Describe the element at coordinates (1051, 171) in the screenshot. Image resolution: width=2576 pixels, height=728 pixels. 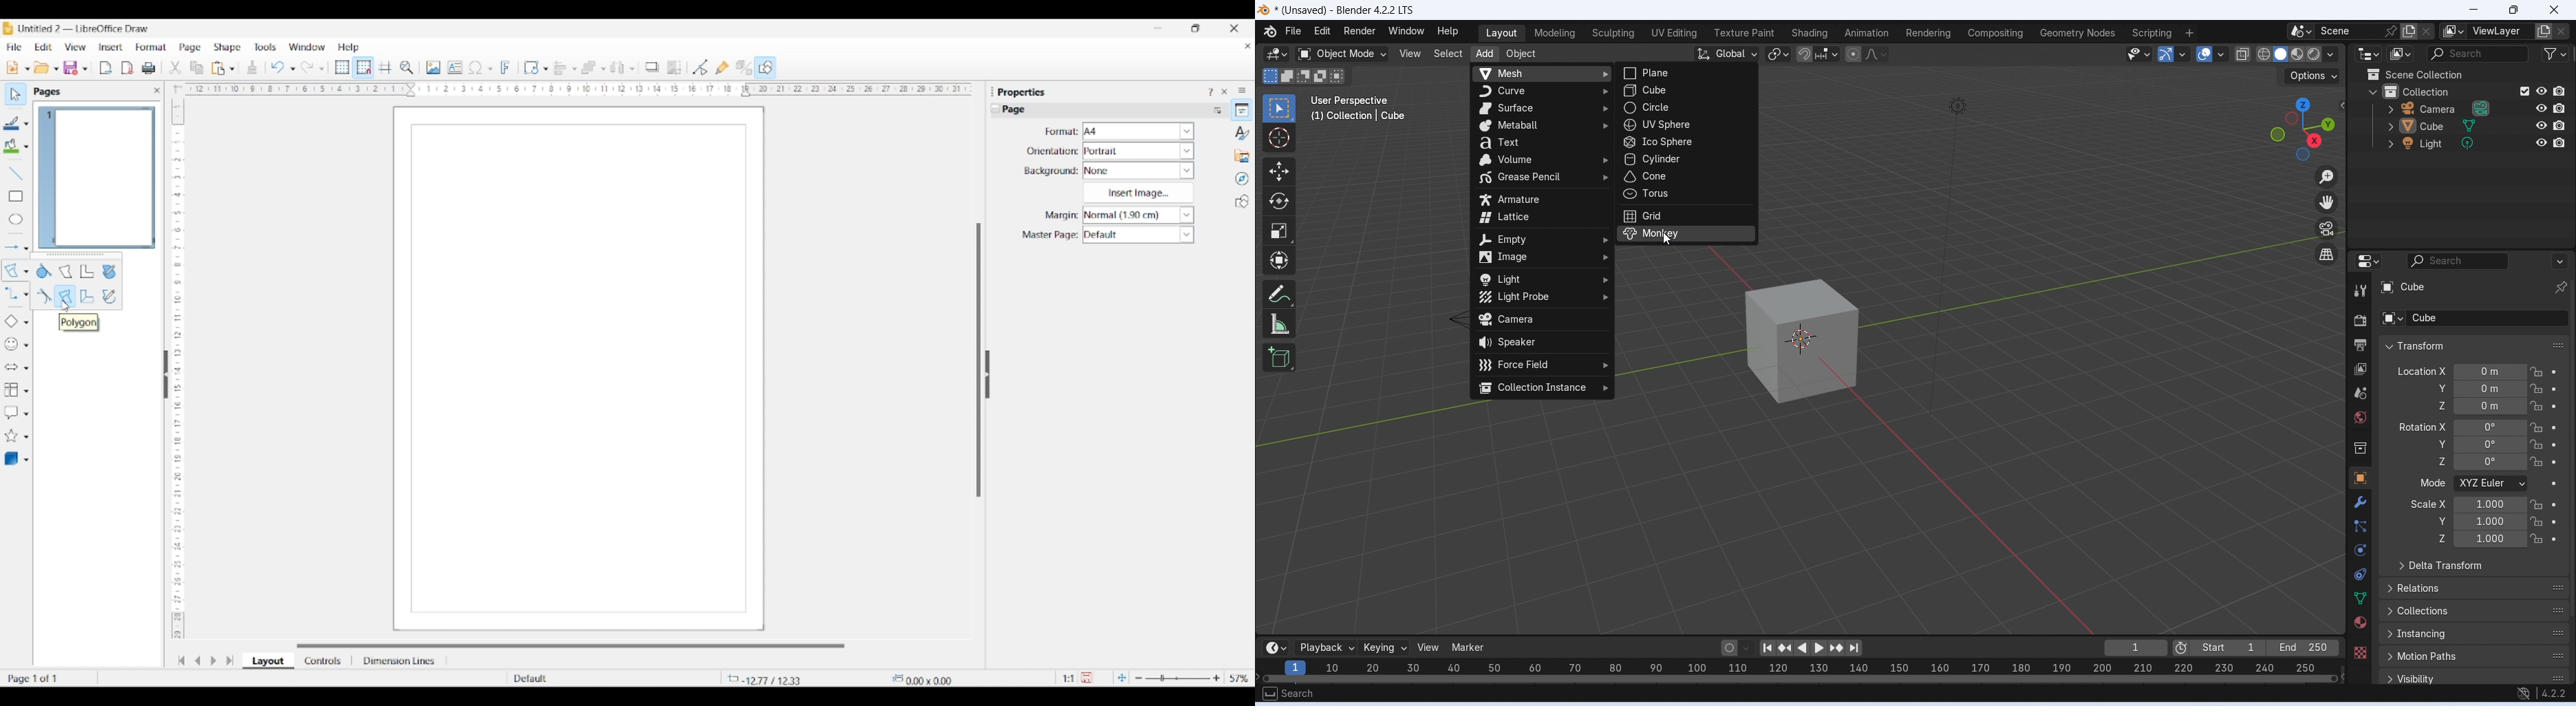
I see `Indicates background settings` at that location.